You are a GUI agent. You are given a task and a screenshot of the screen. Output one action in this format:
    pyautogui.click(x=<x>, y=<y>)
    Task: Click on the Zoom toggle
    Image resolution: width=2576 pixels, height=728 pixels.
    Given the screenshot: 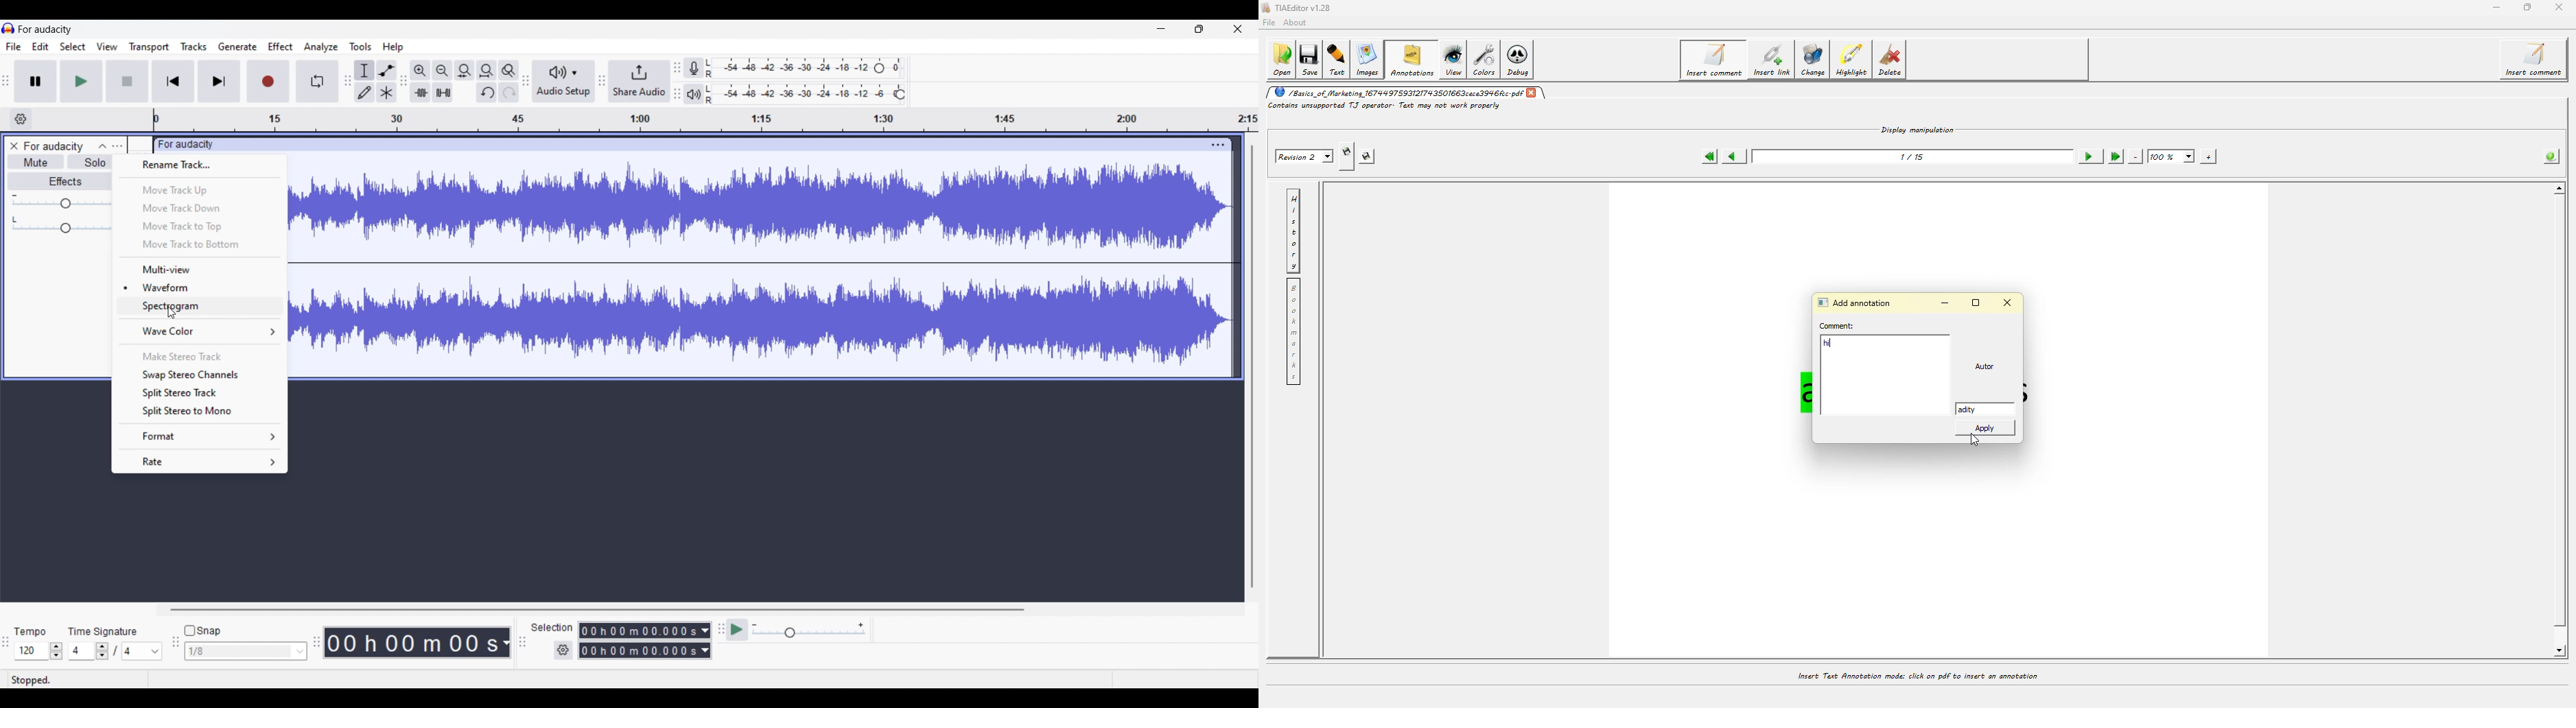 What is the action you would take?
    pyautogui.click(x=509, y=71)
    